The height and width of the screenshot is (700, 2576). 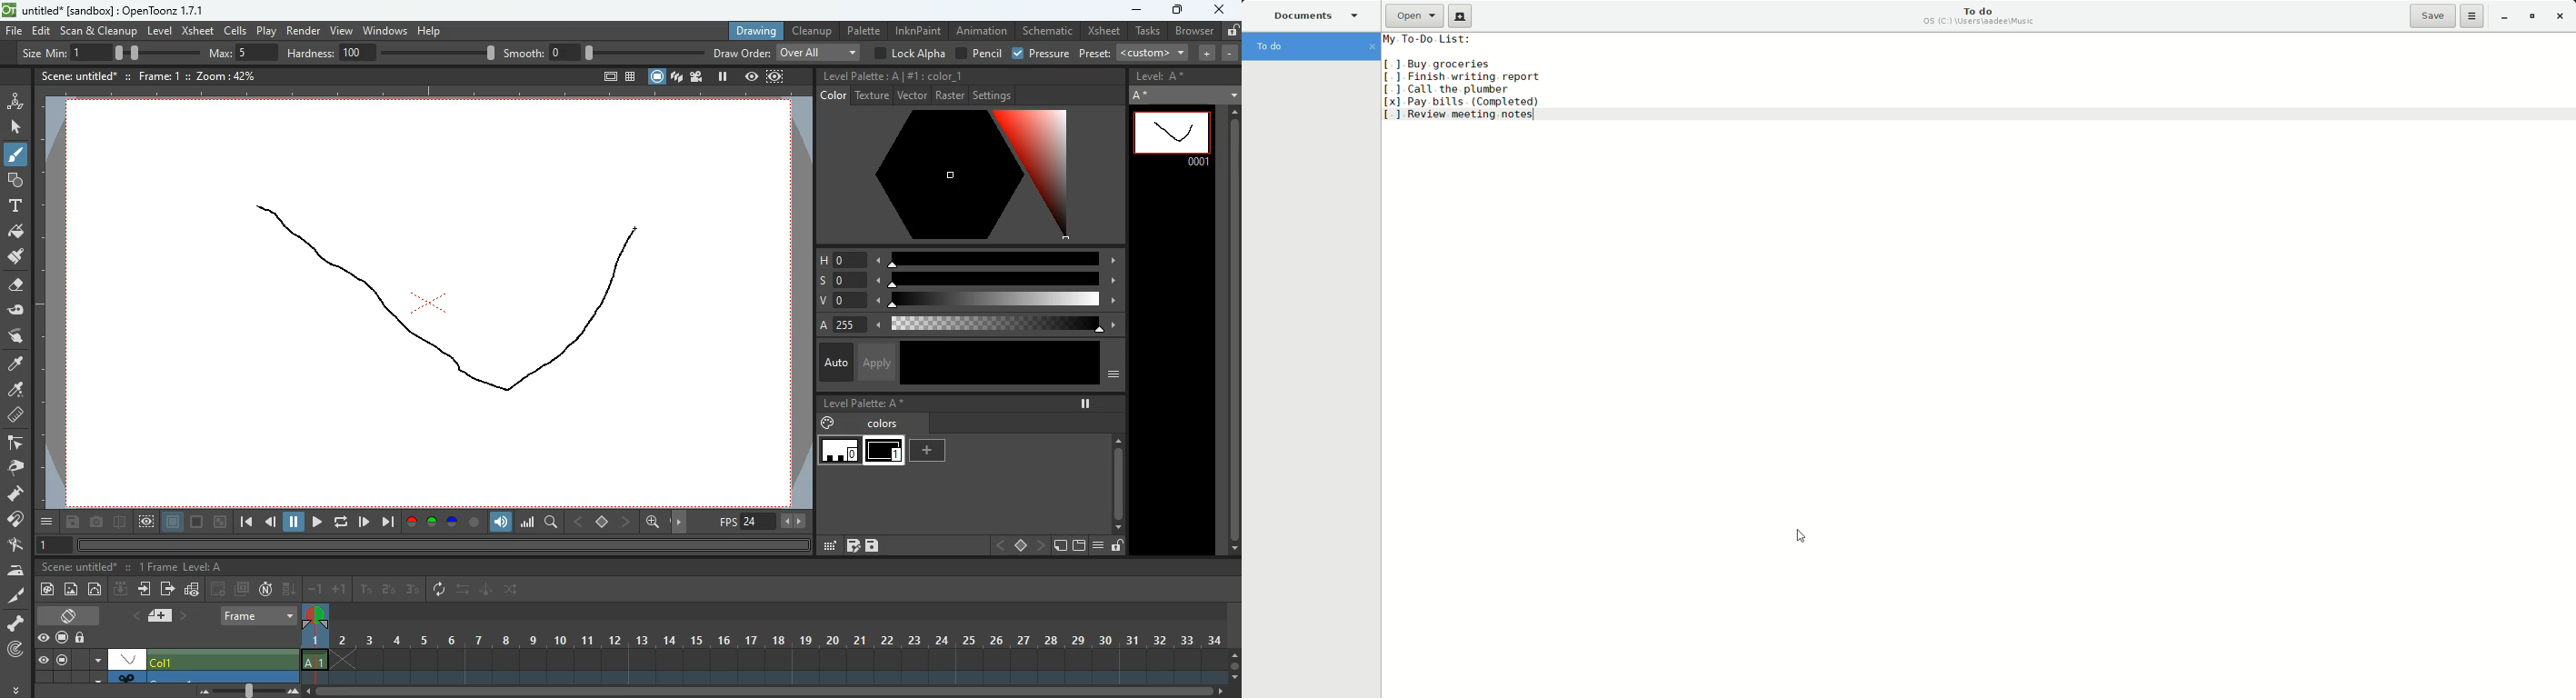 I want to click on send, so click(x=167, y=588).